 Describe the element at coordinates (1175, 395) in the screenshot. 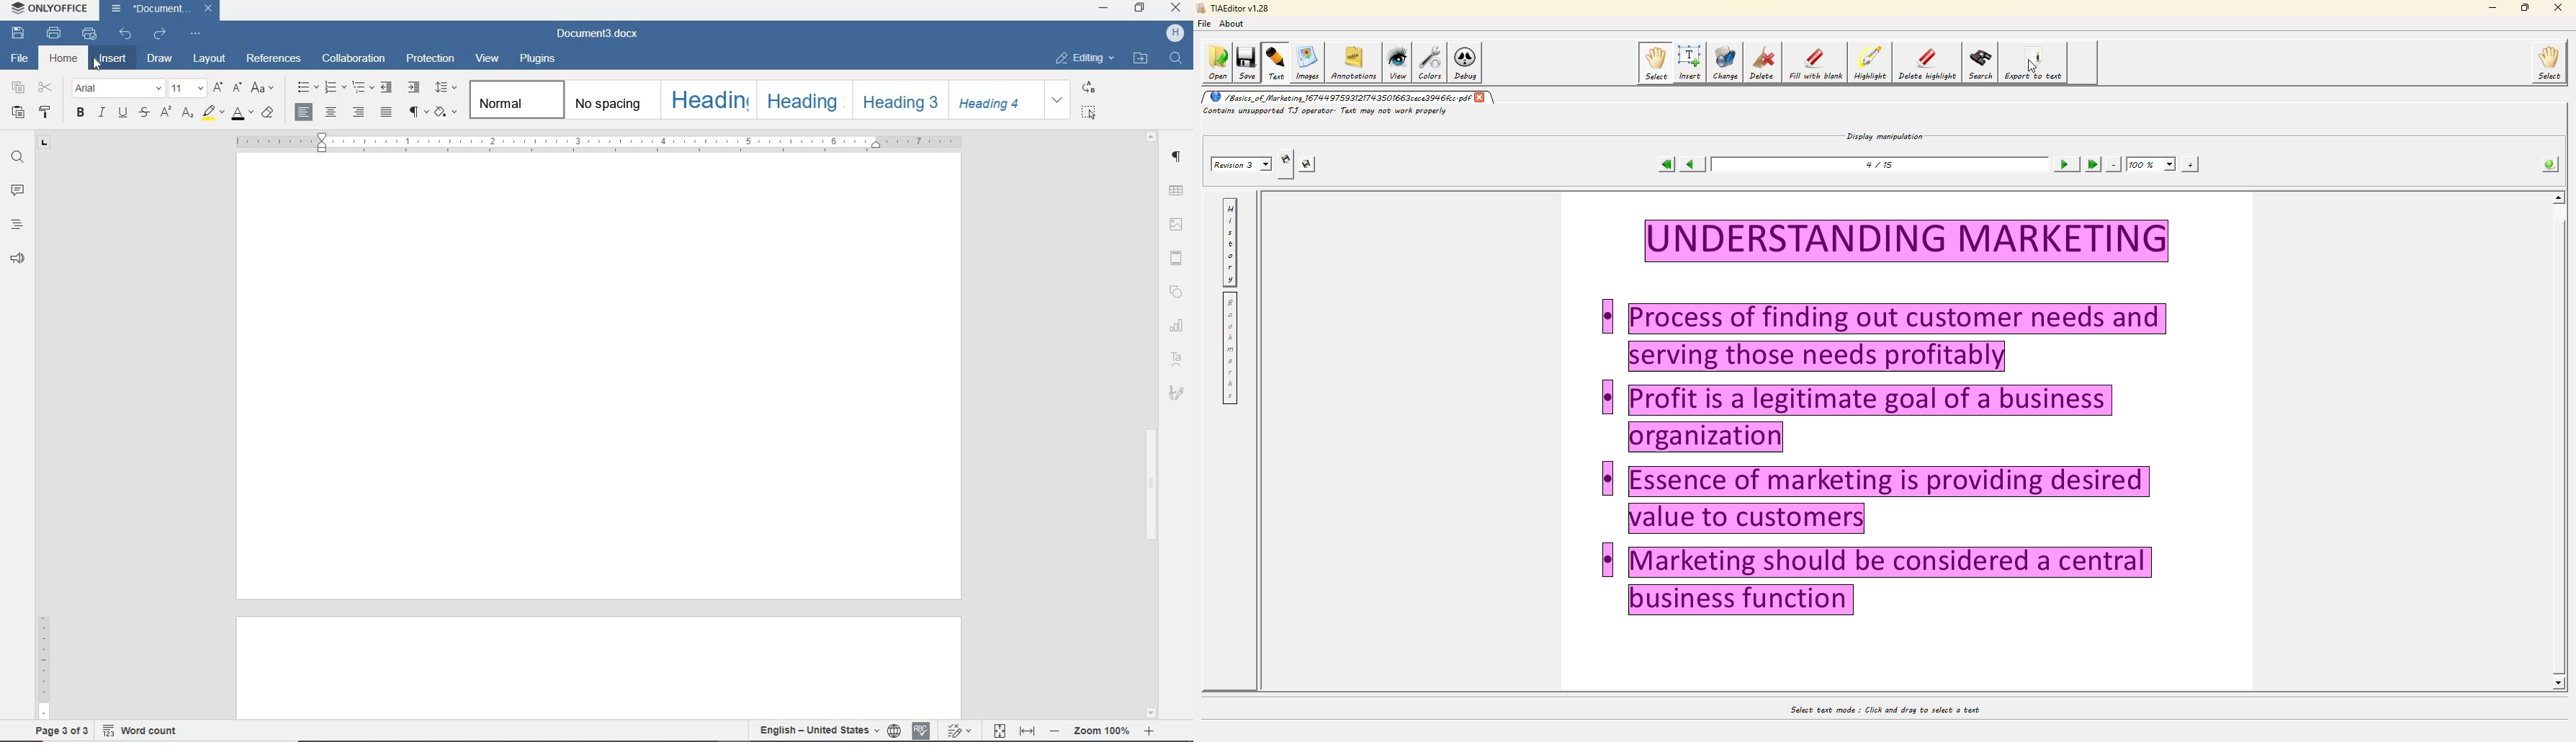

I see `Signature` at that location.